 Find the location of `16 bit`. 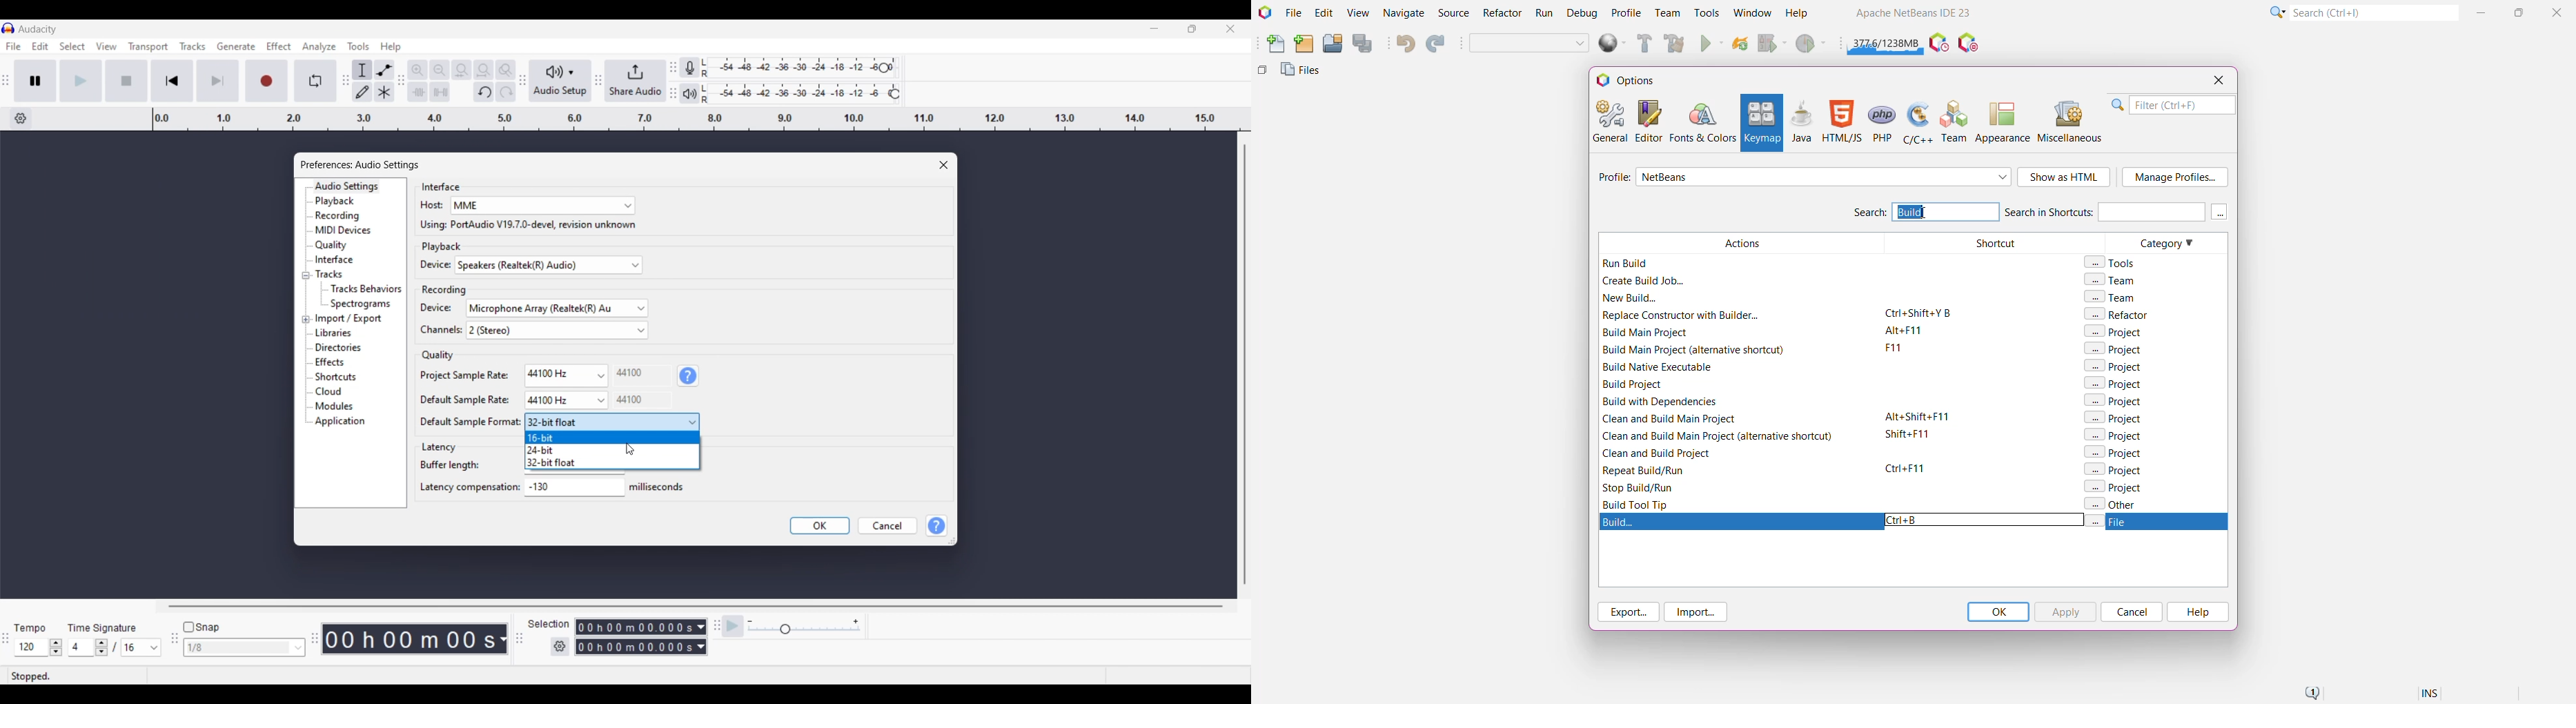

16 bit is located at coordinates (612, 438).